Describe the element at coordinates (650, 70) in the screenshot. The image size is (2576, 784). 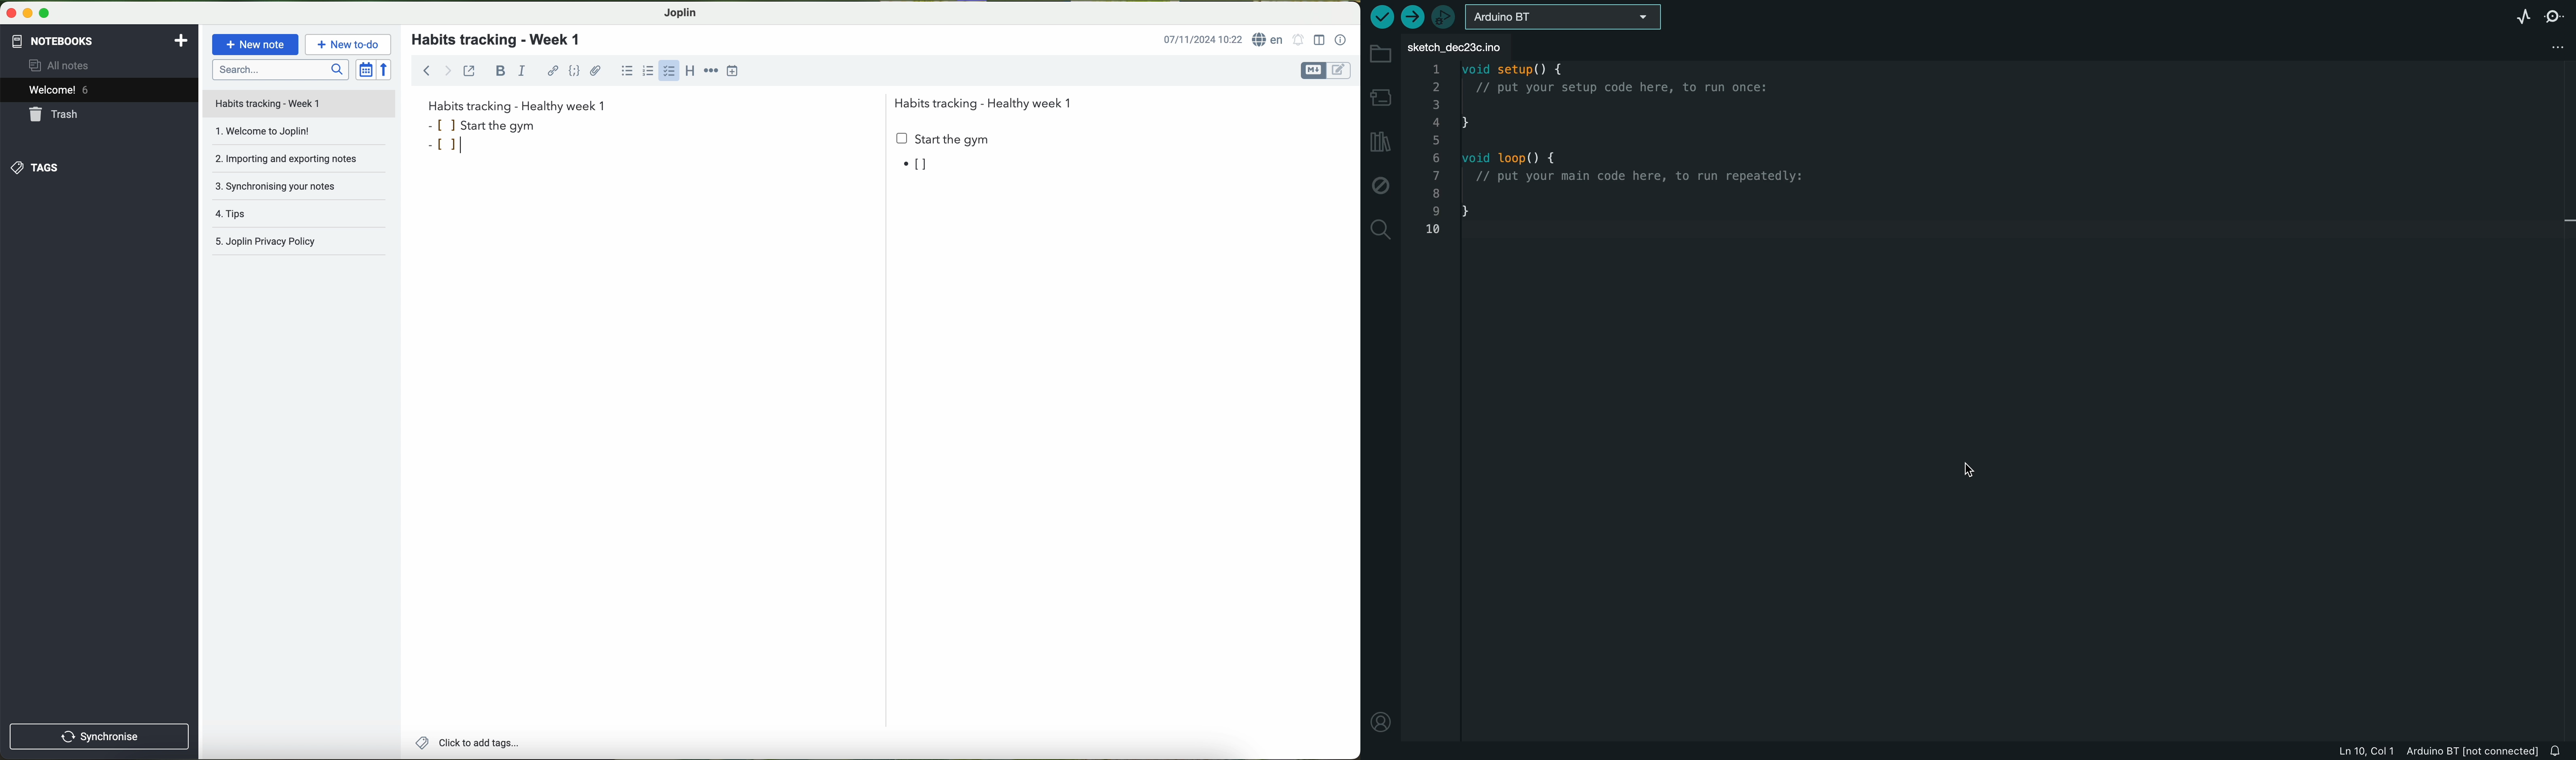
I see `numbered list` at that location.